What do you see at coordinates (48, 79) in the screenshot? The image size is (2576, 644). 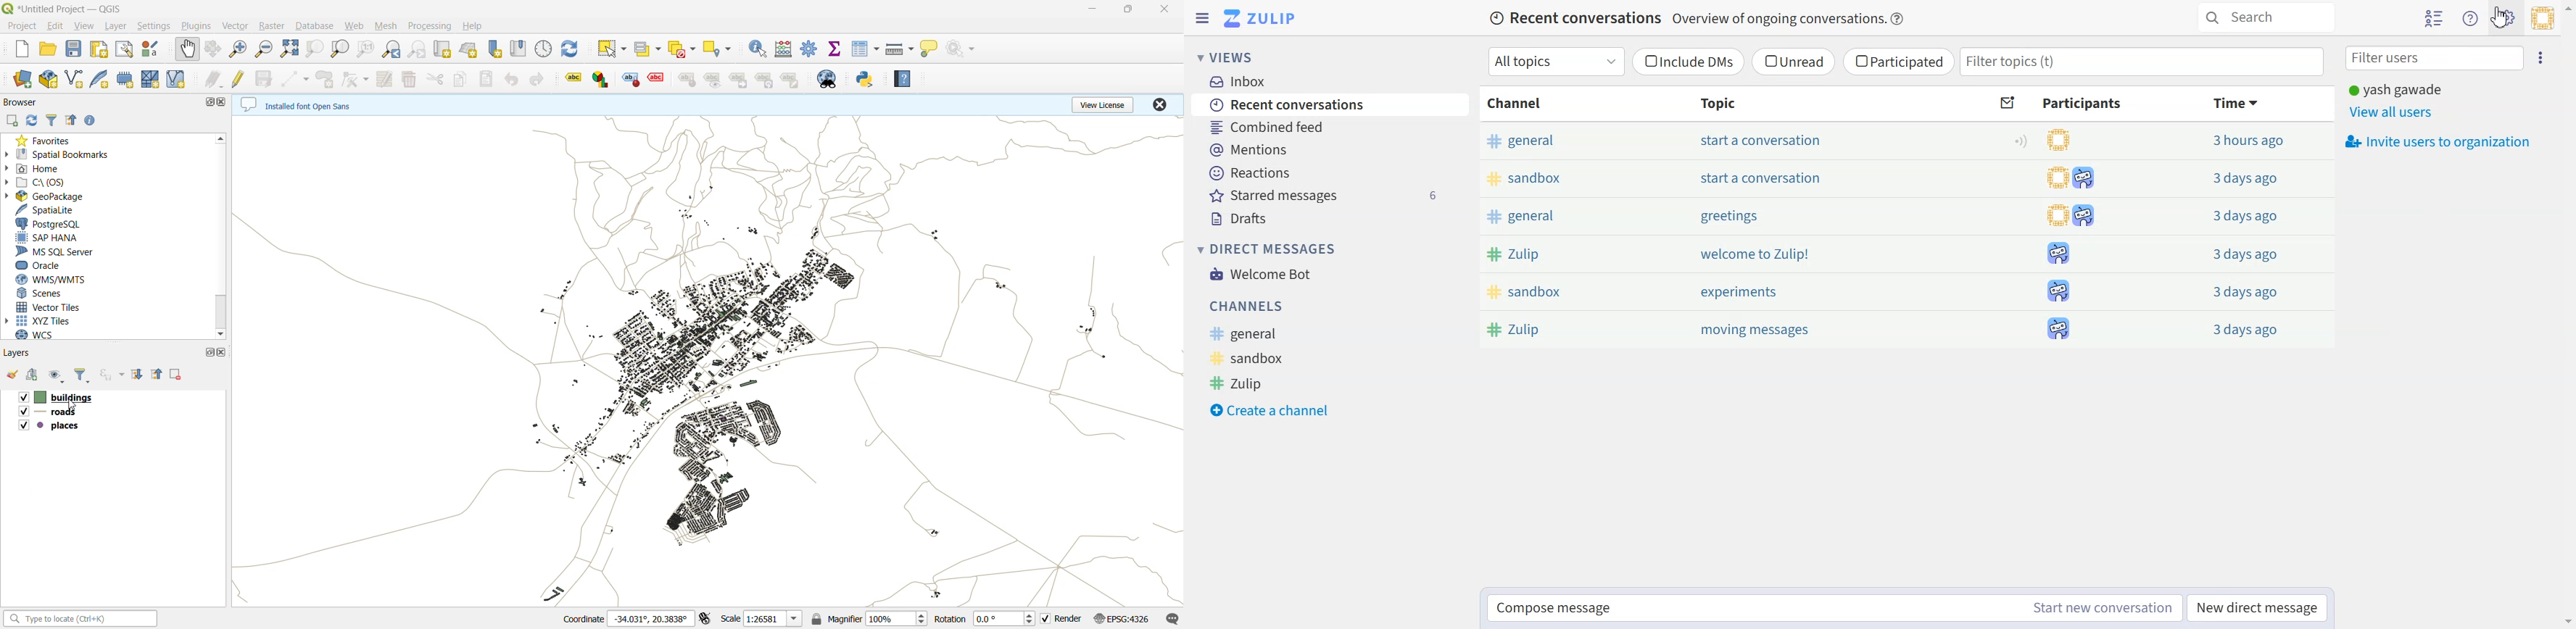 I see `new geopackage` at bounding box center [48, 79].